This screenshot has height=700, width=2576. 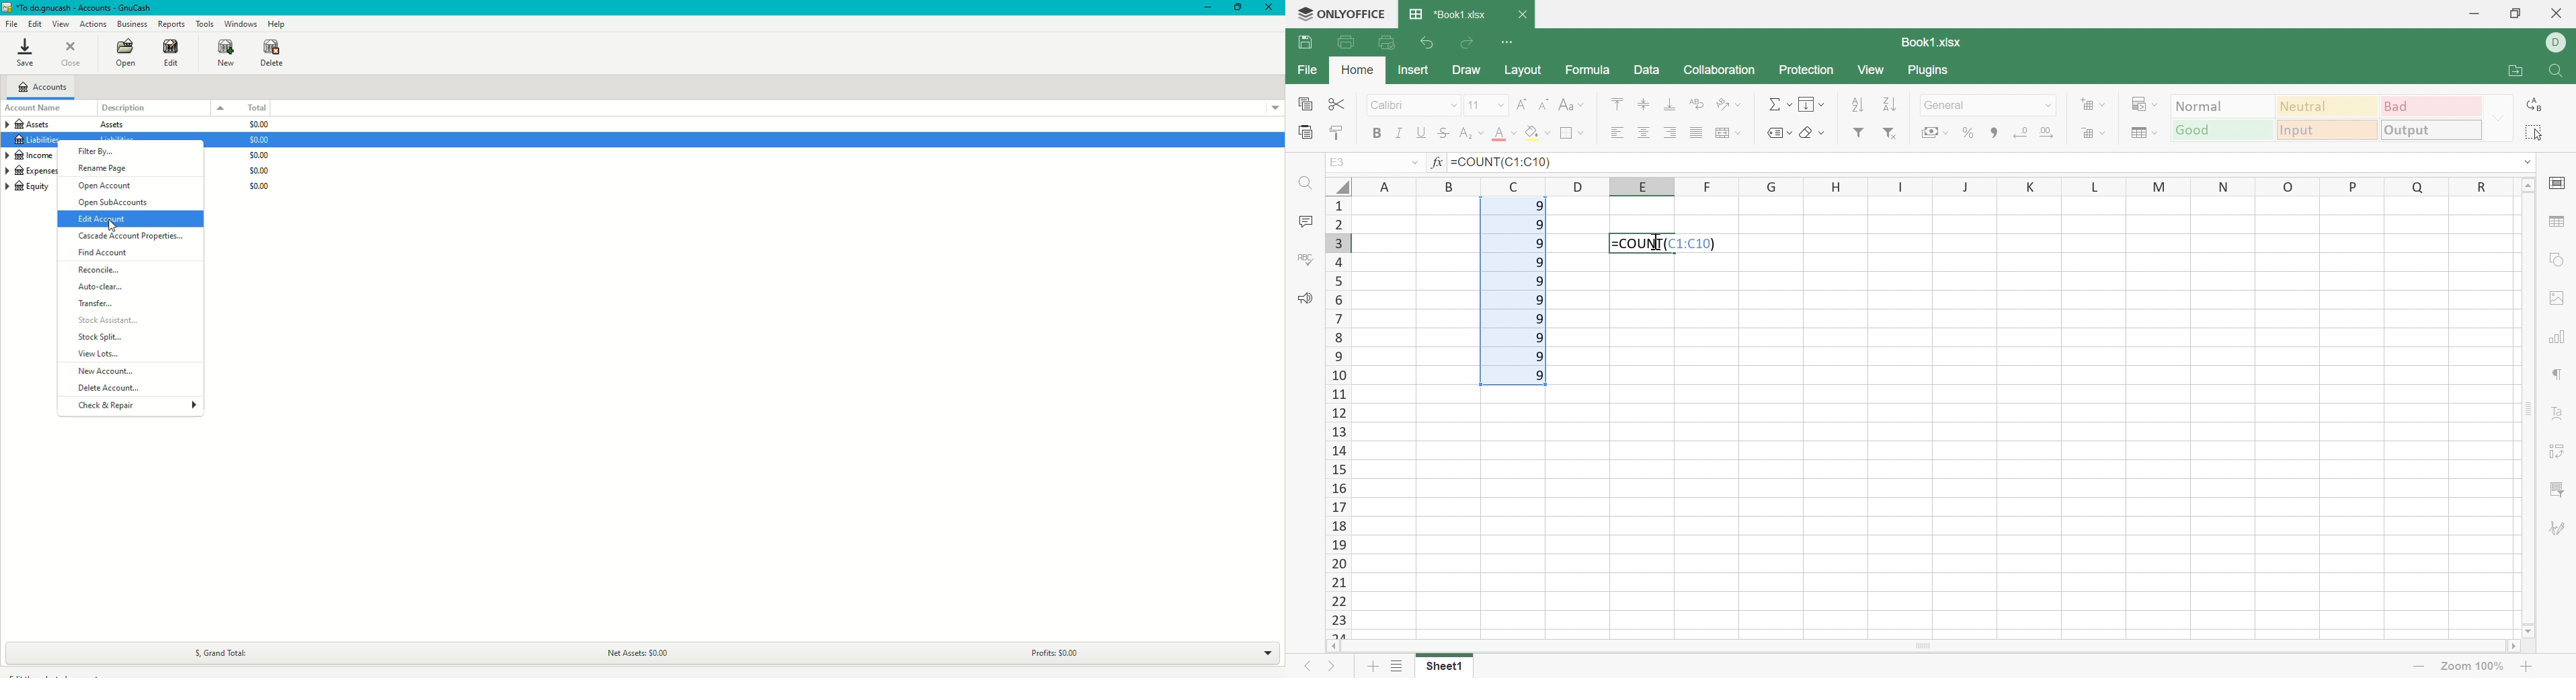 What do you see at coordinates (1500, 105) in the screenshot?
I see `Drop Down` at bounding box center [1500, 105].